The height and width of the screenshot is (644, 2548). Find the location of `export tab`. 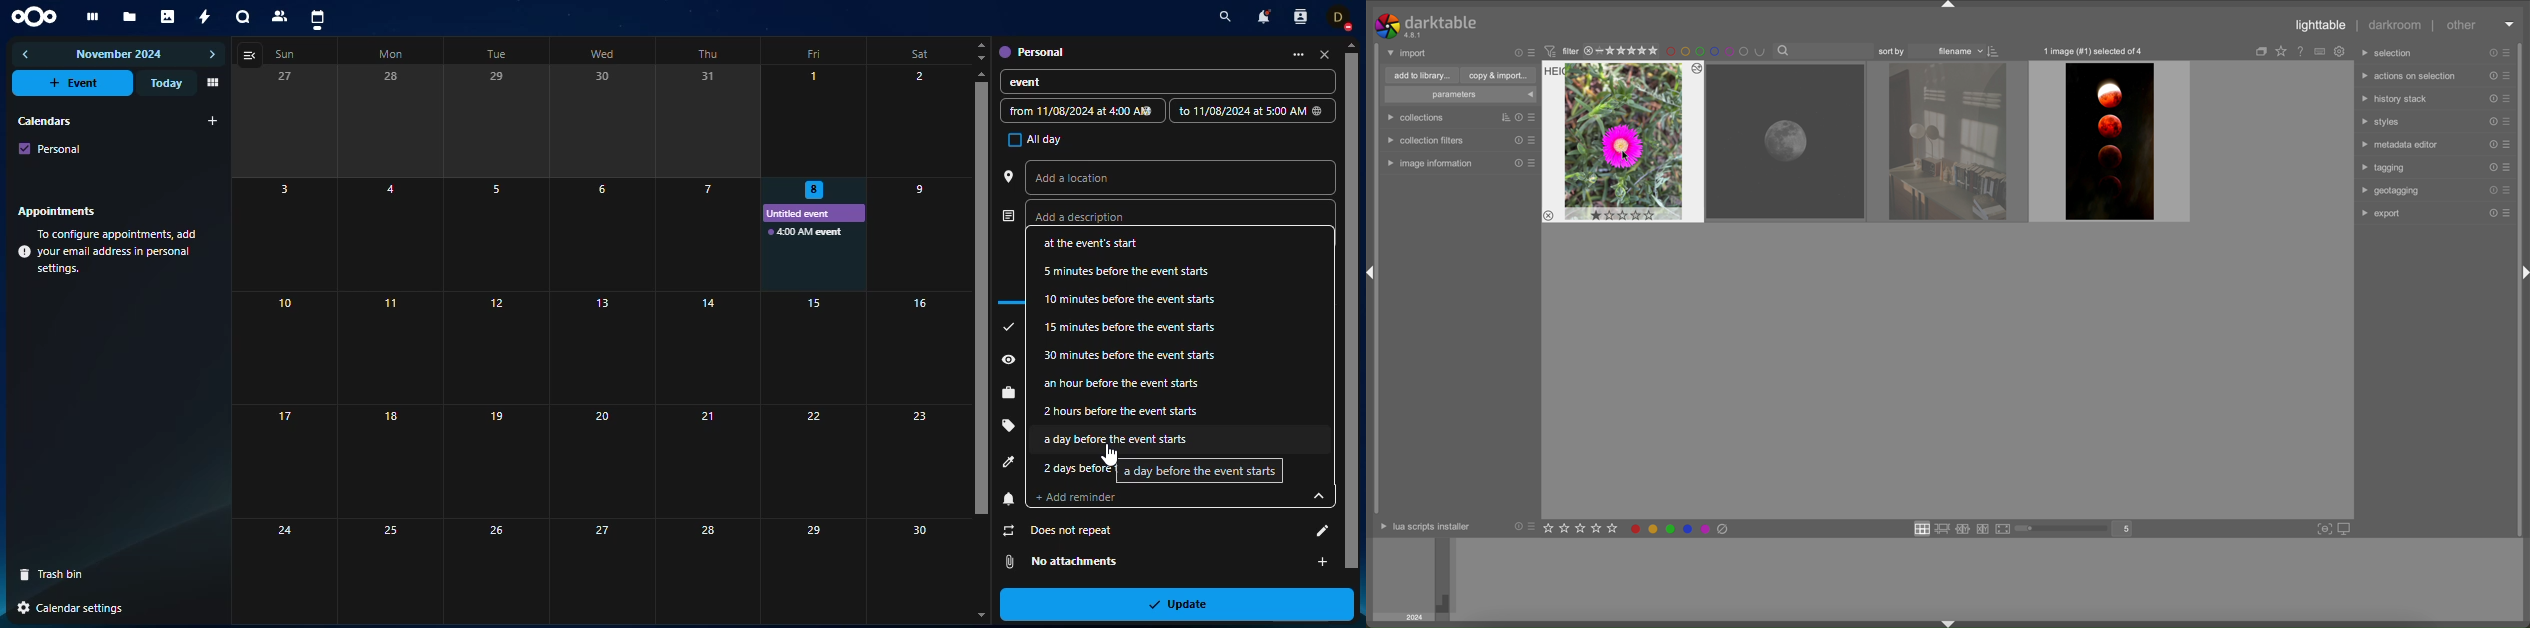

export tab is located at coordinates (2380, 215).